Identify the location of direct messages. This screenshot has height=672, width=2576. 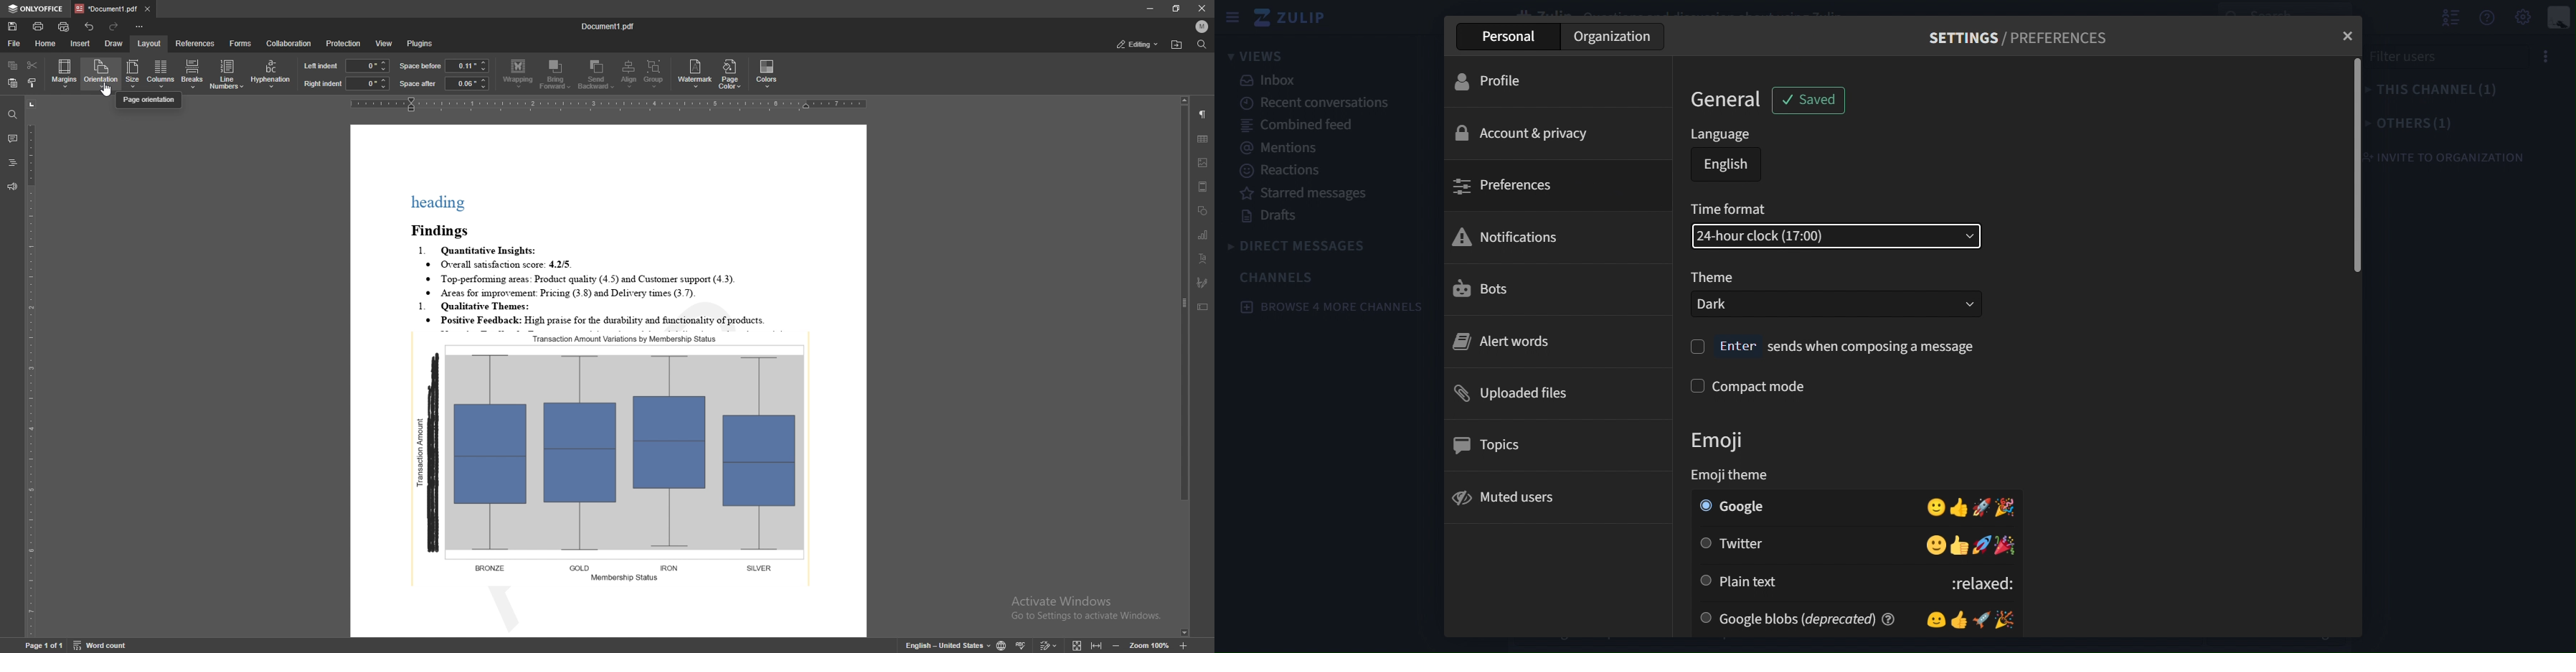
(1300, 248).